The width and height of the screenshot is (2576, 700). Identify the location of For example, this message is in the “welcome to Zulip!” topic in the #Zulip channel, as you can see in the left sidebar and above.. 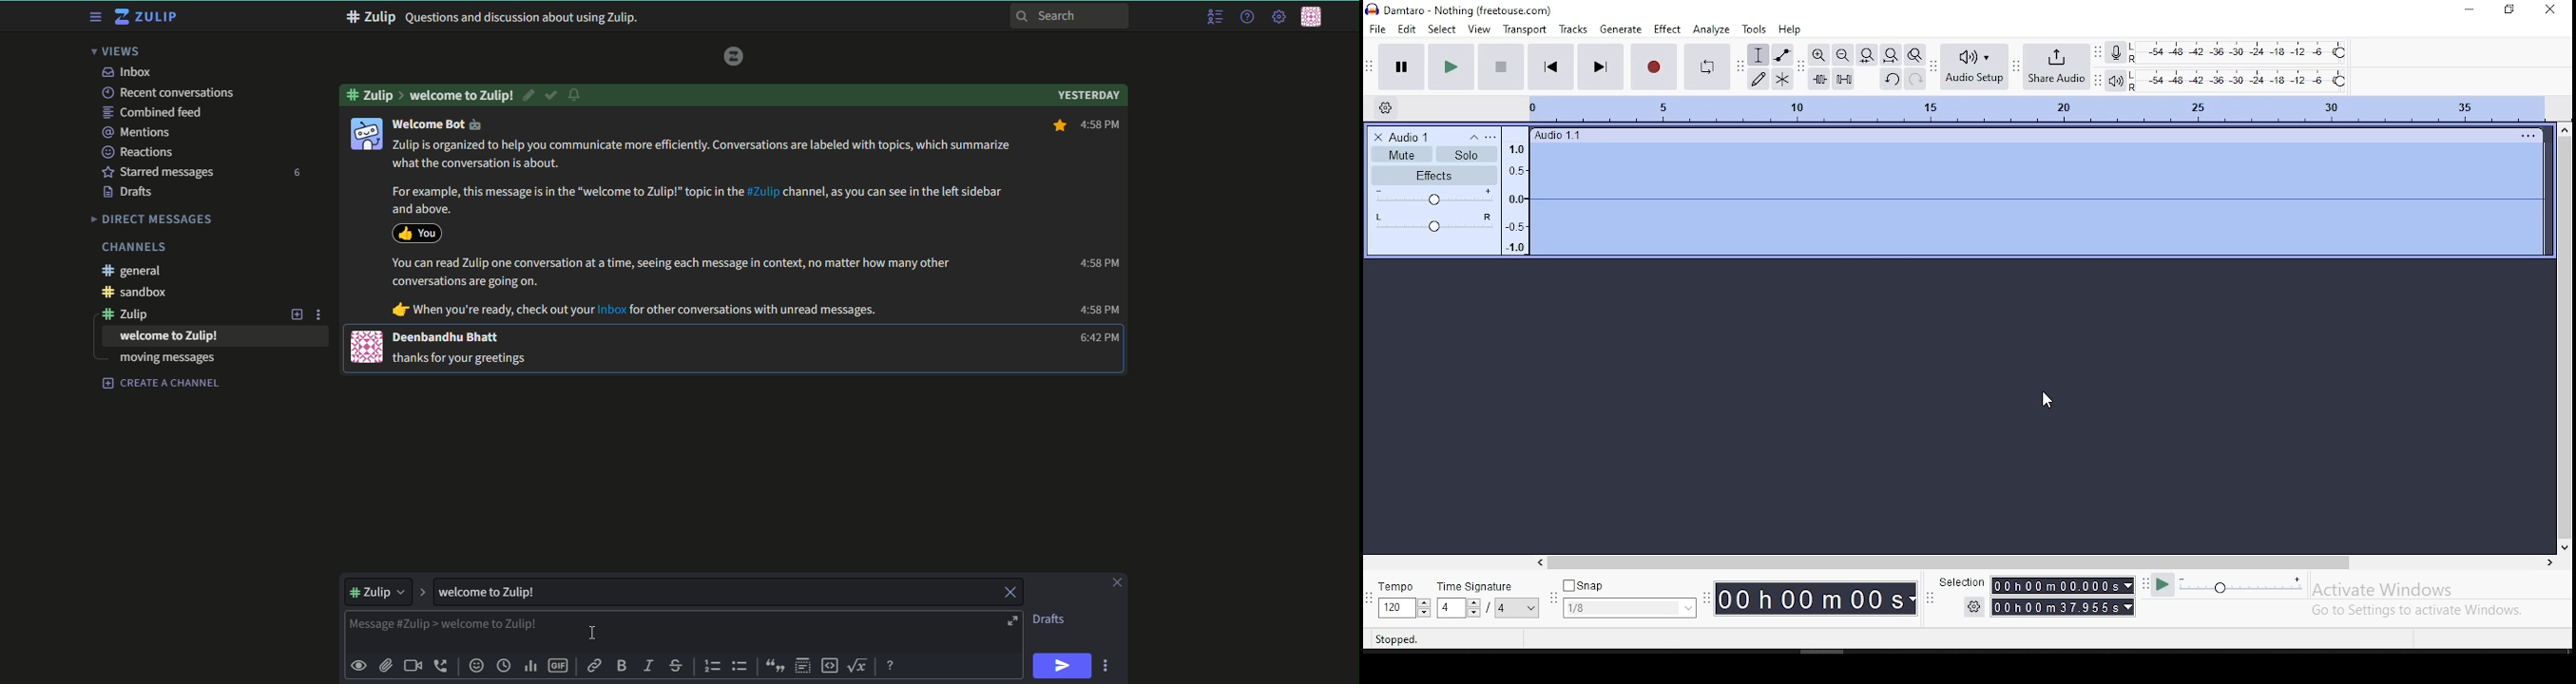
(693, 200).